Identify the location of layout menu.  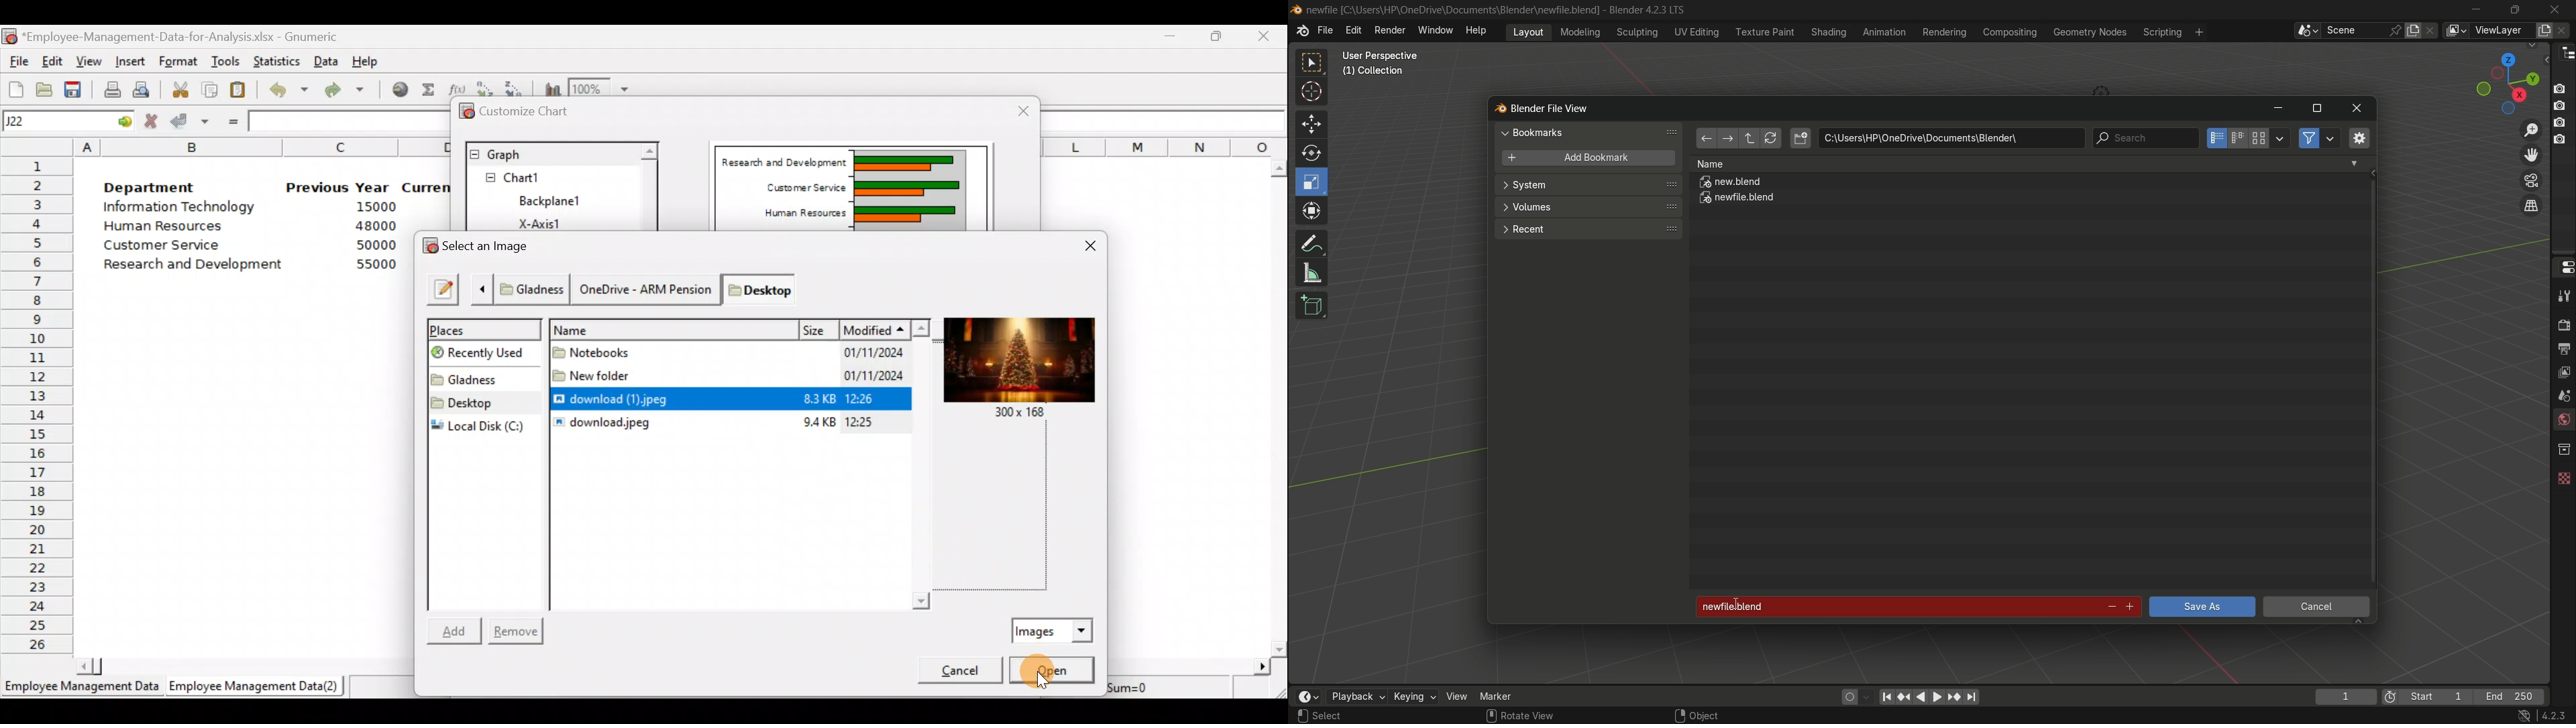
(1528, 31).